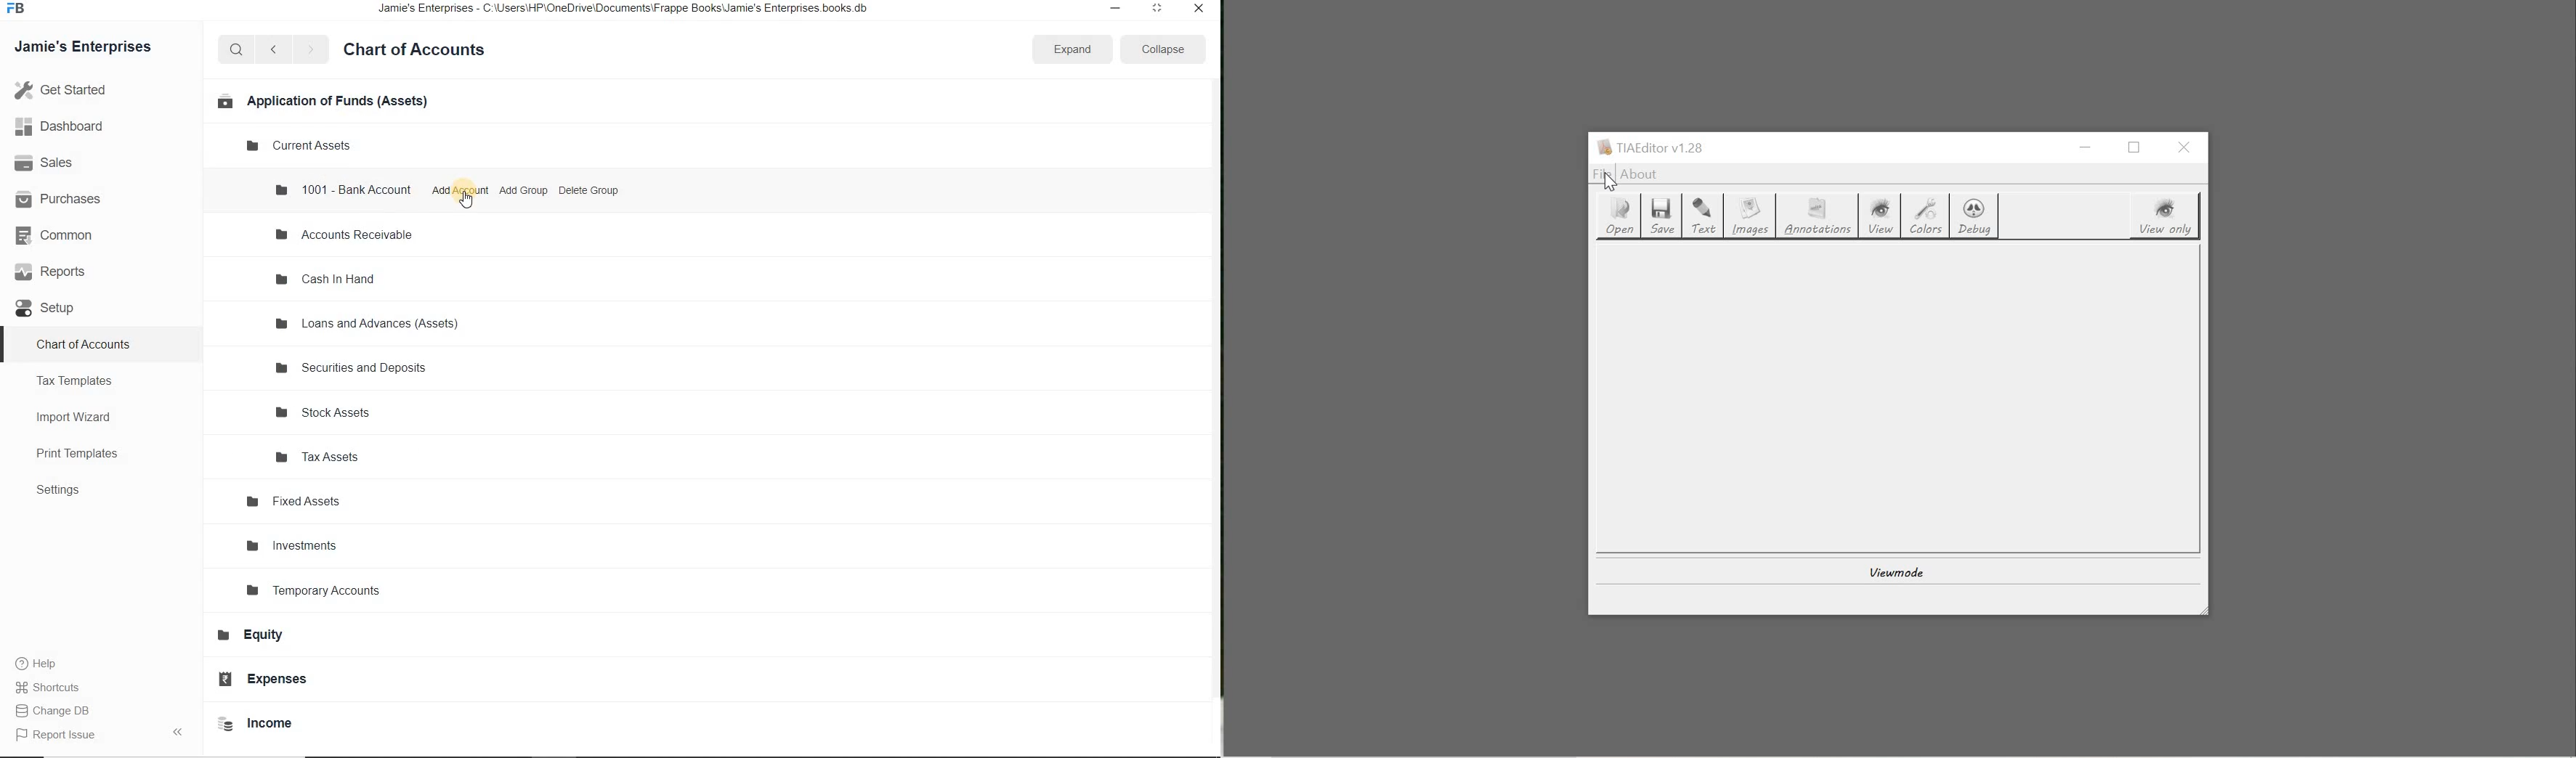  I want to click on Reports, so click(65, 274).